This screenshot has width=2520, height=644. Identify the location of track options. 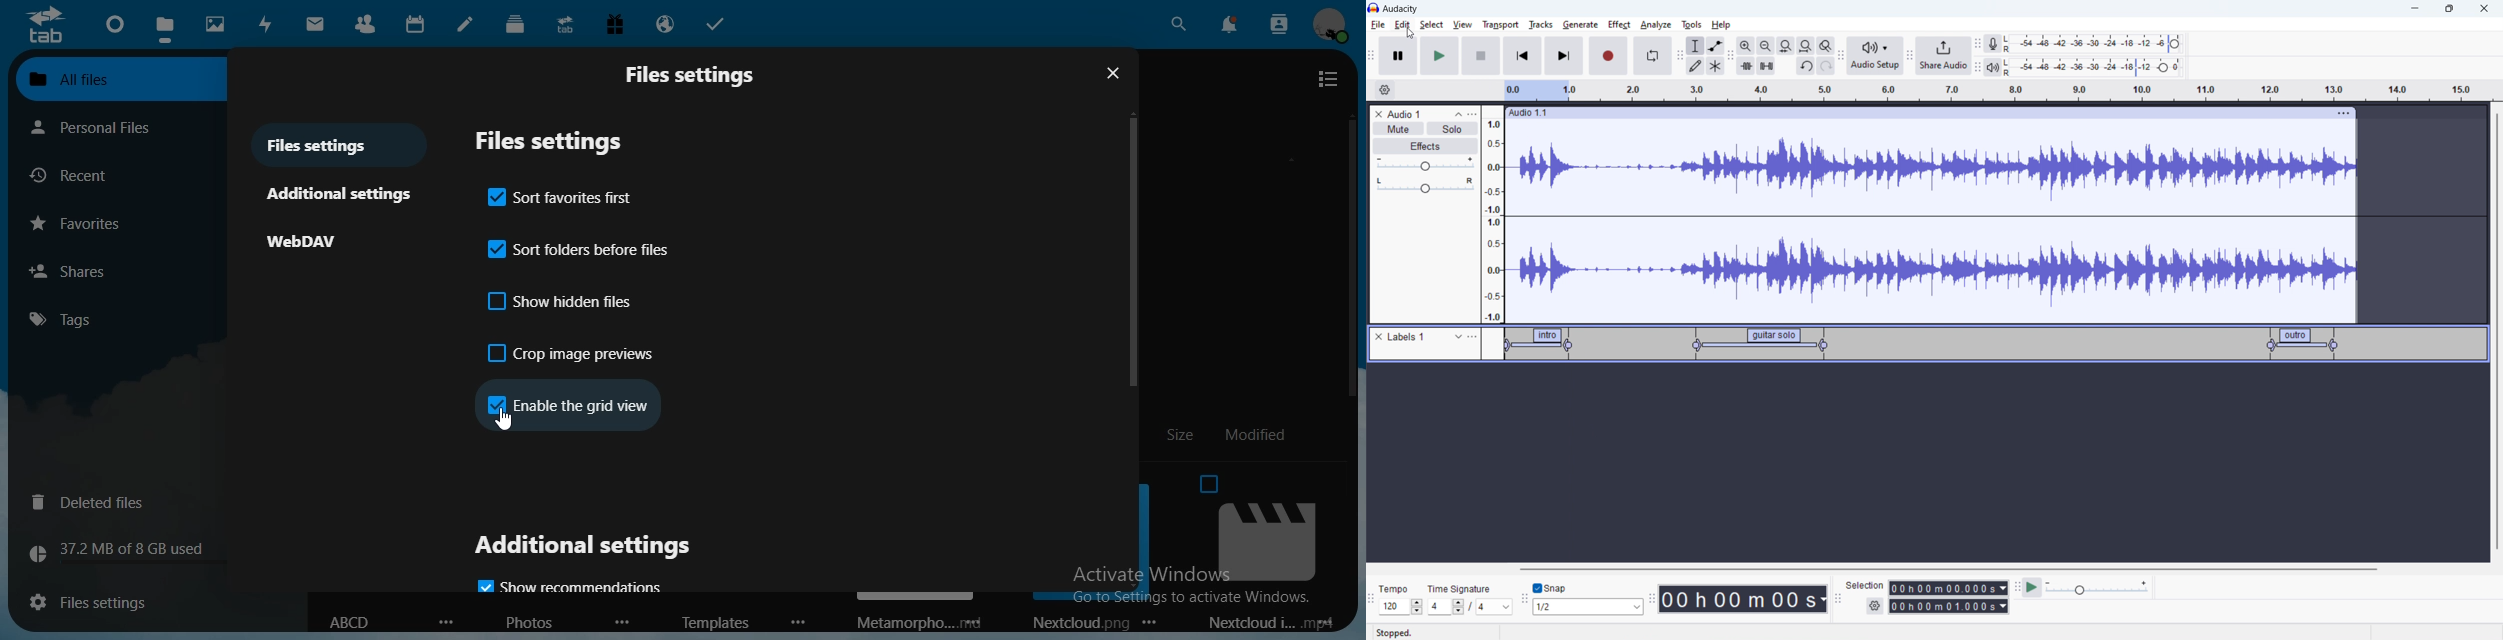
(2346, 112).